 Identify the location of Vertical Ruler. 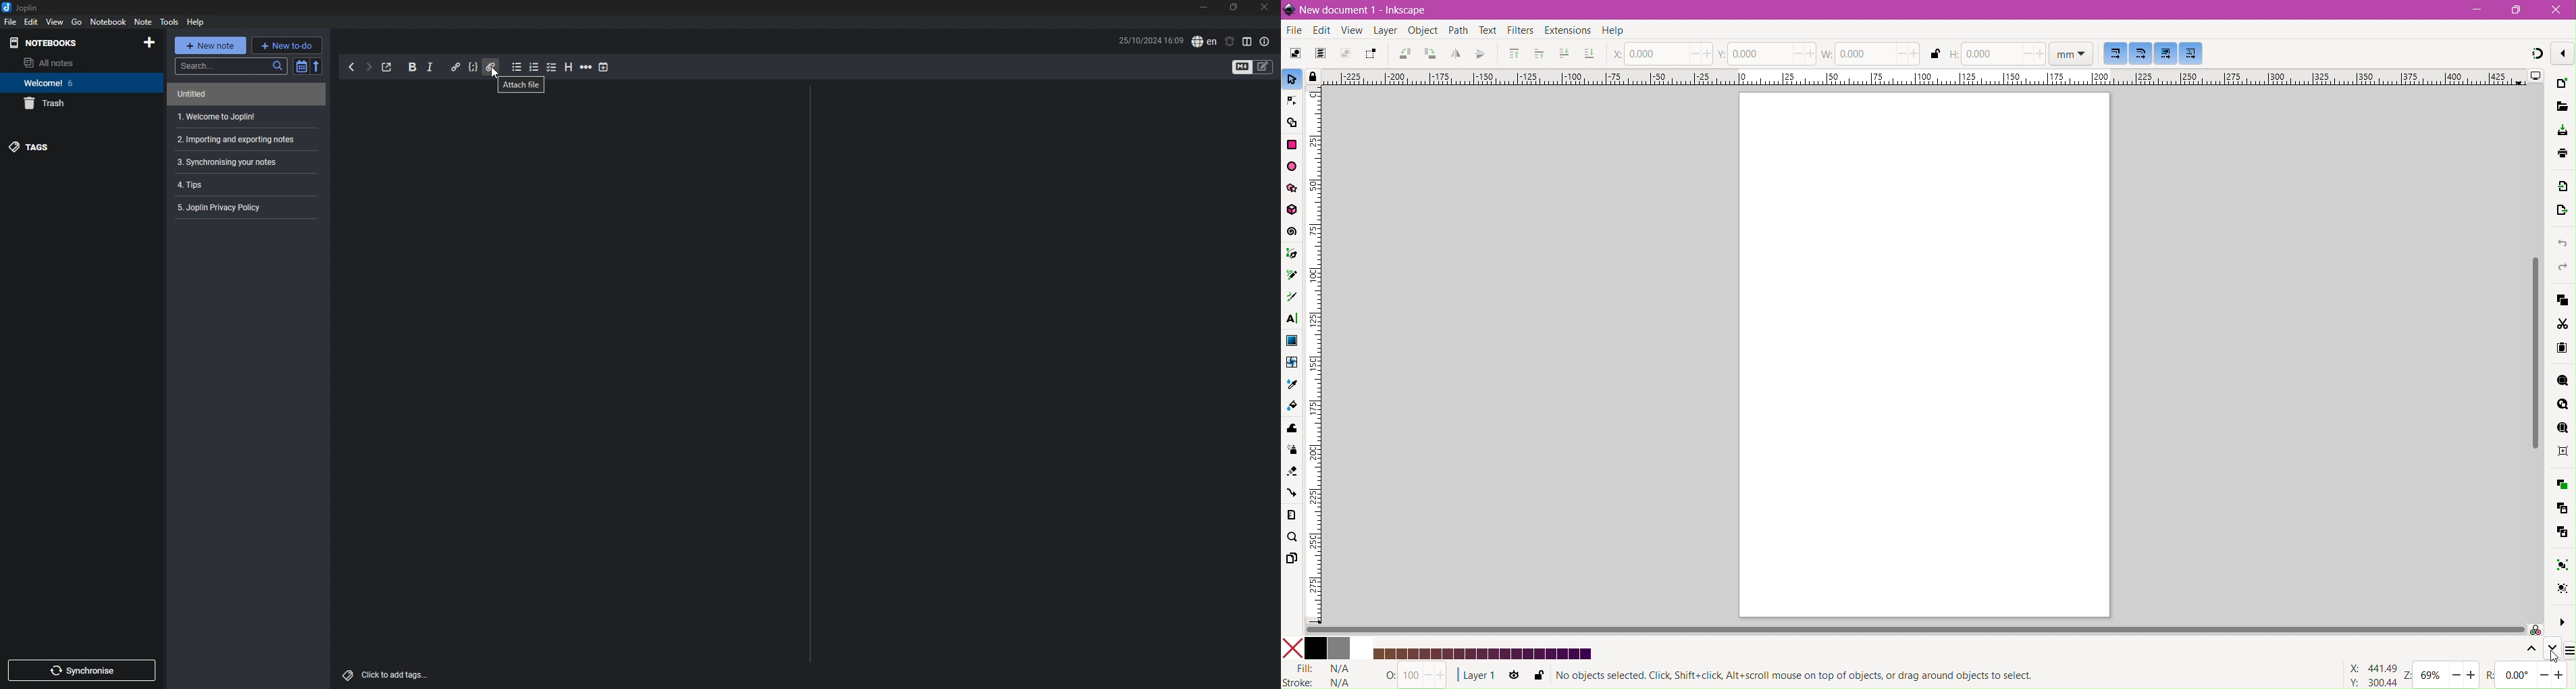
(1313, 355).